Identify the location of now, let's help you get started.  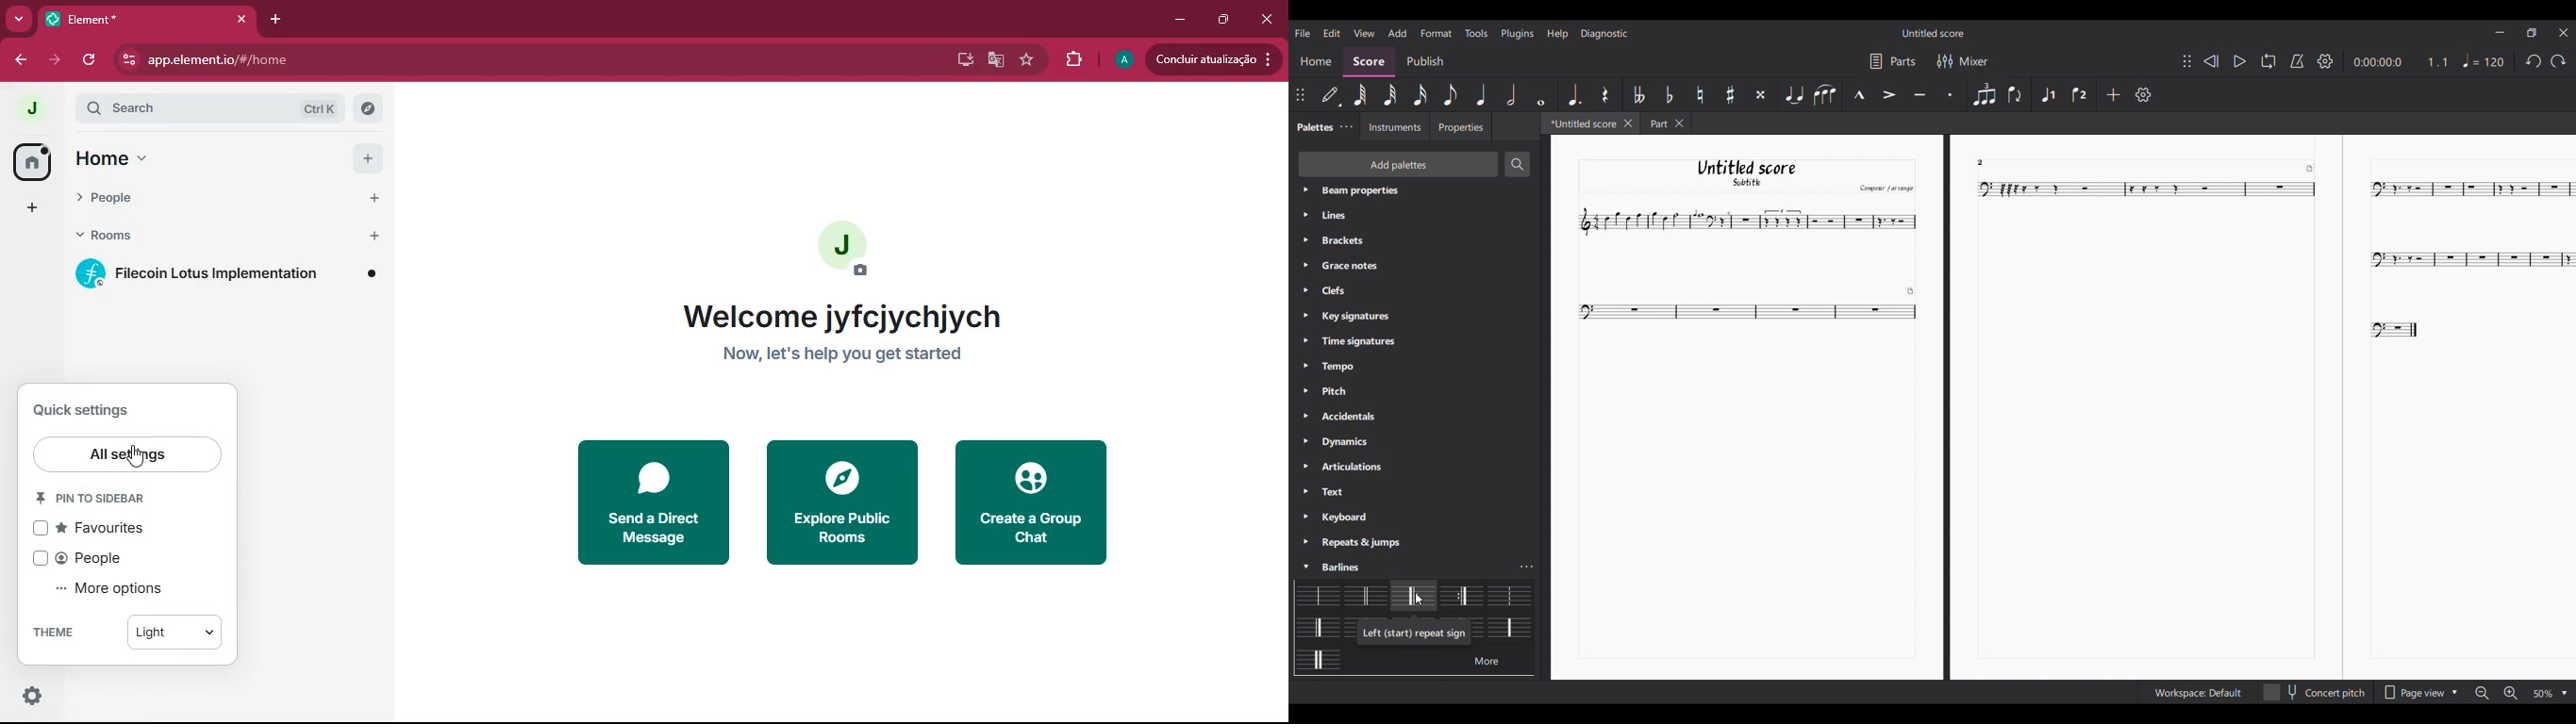
(848, 355).